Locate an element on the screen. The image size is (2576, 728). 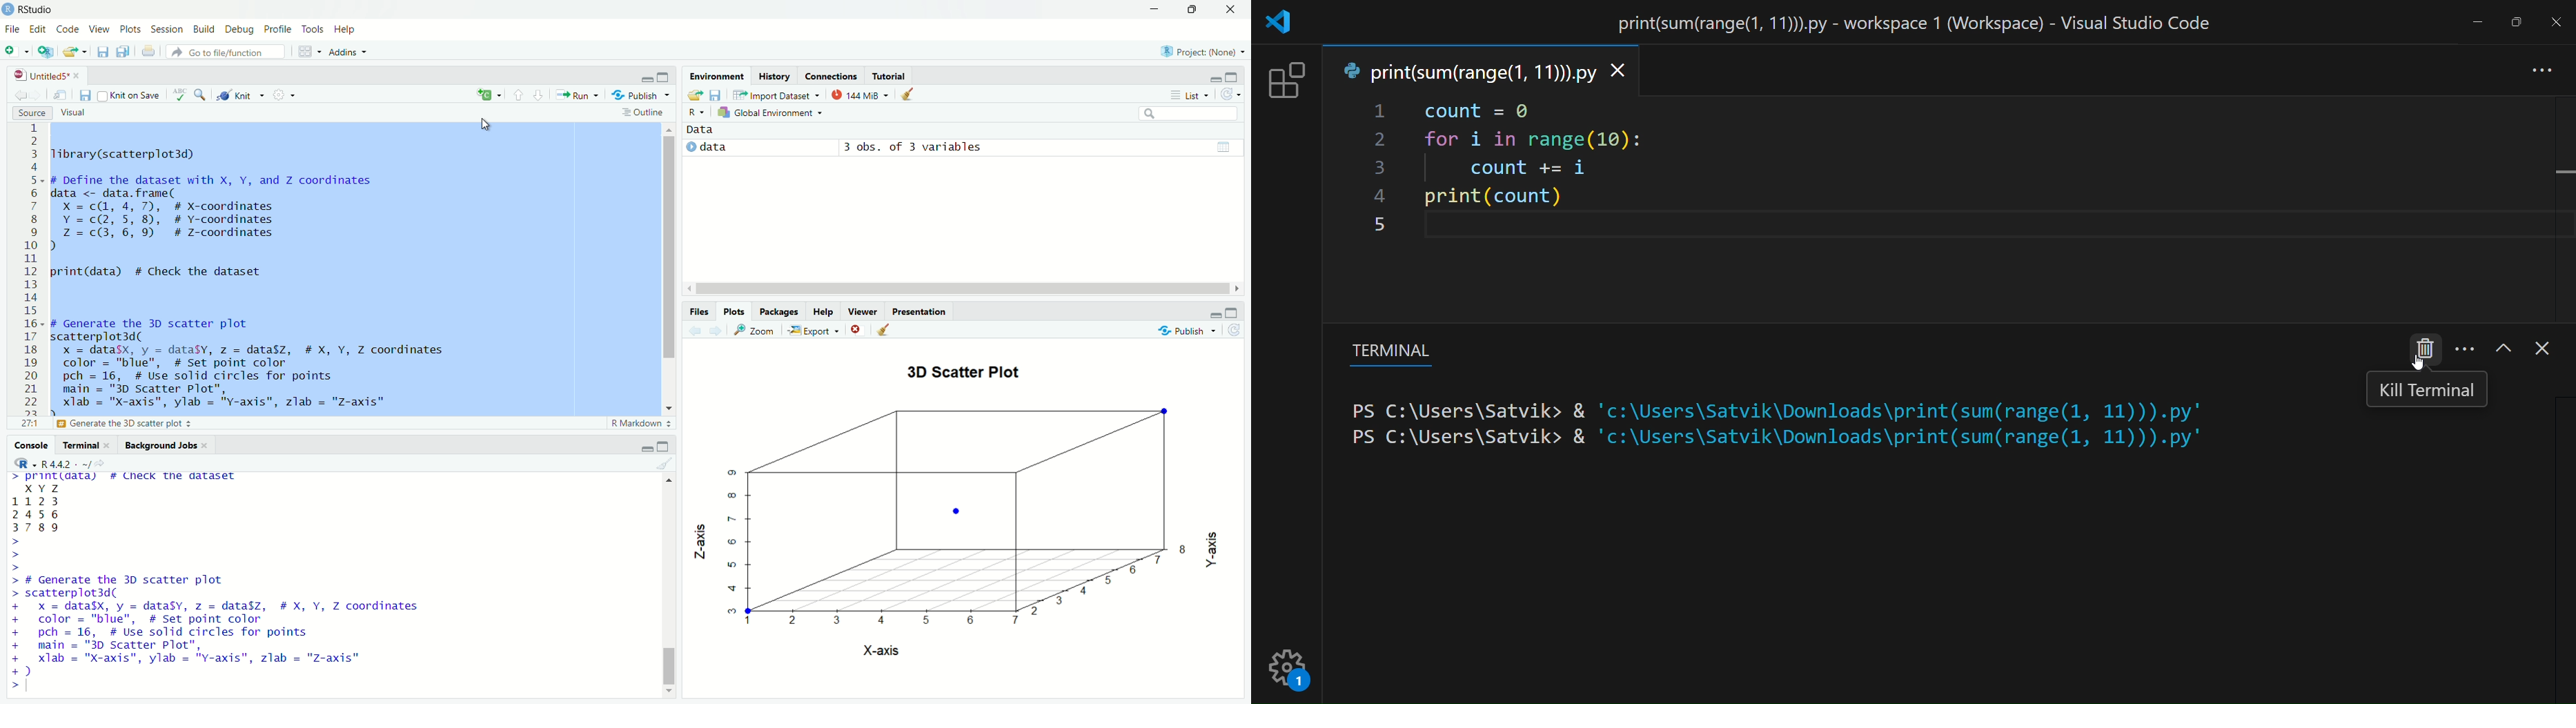
clear all plots is located at coordinates (884, 330).